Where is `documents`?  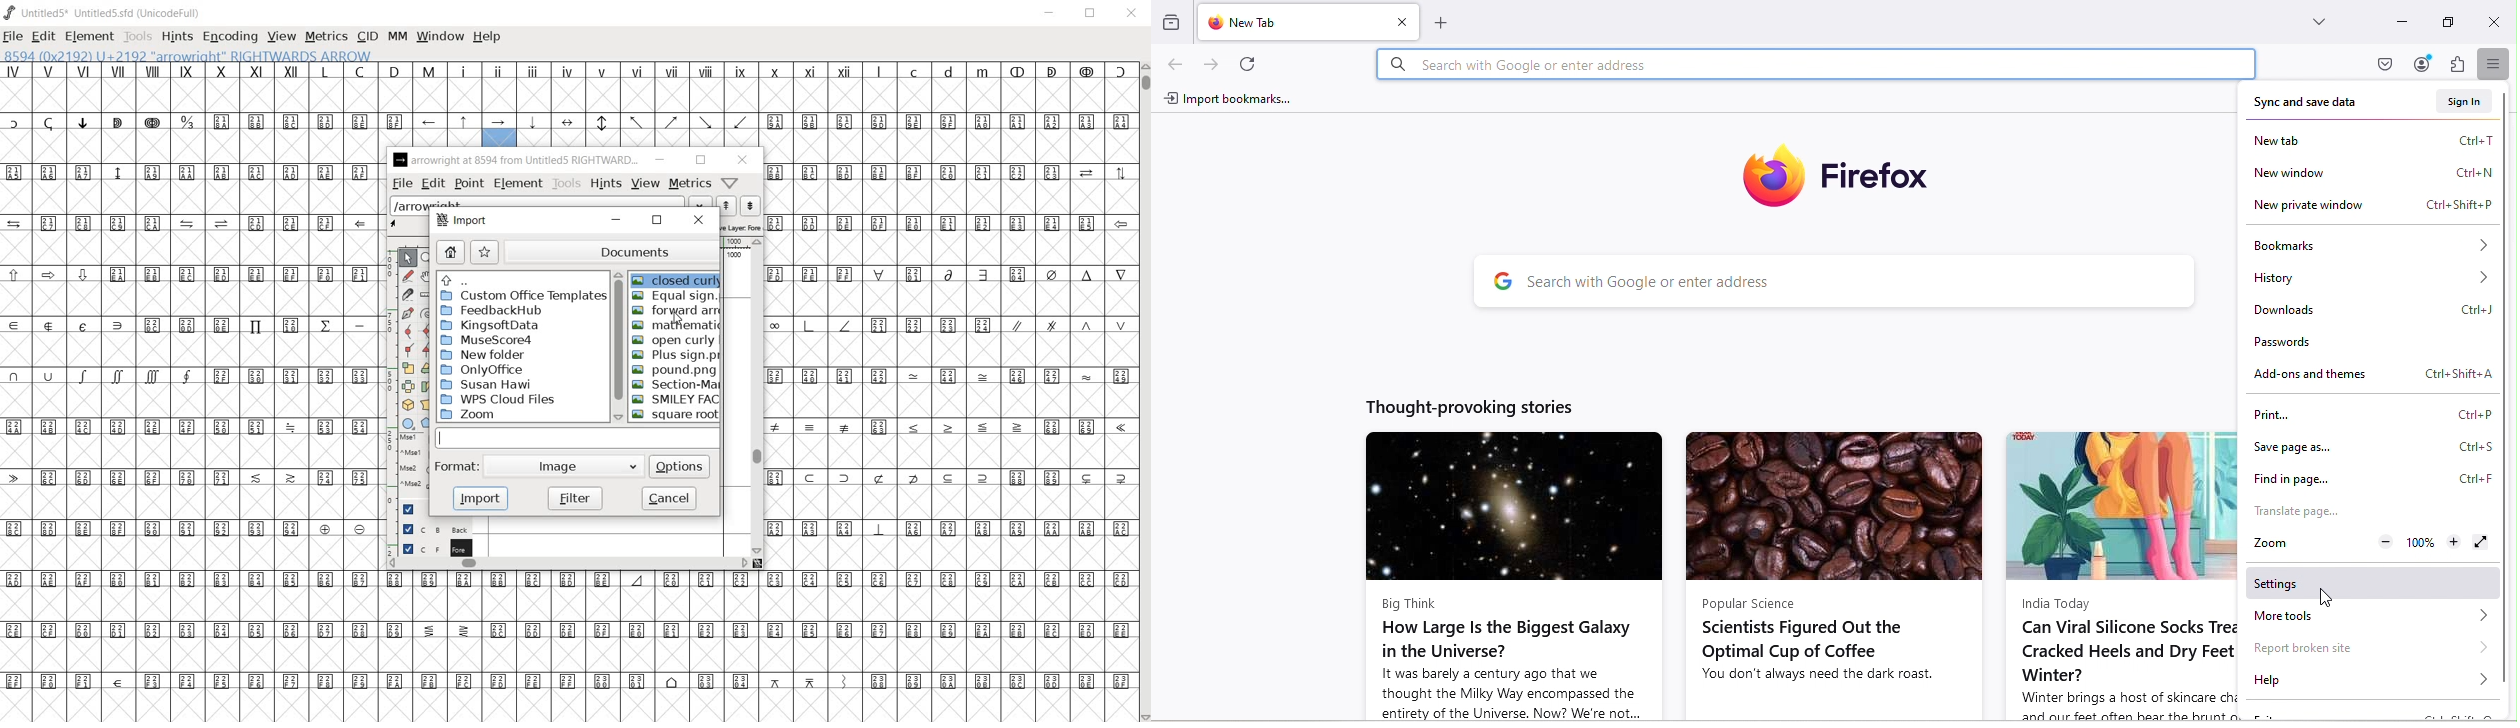
documents is located at coordinates (614, 249).